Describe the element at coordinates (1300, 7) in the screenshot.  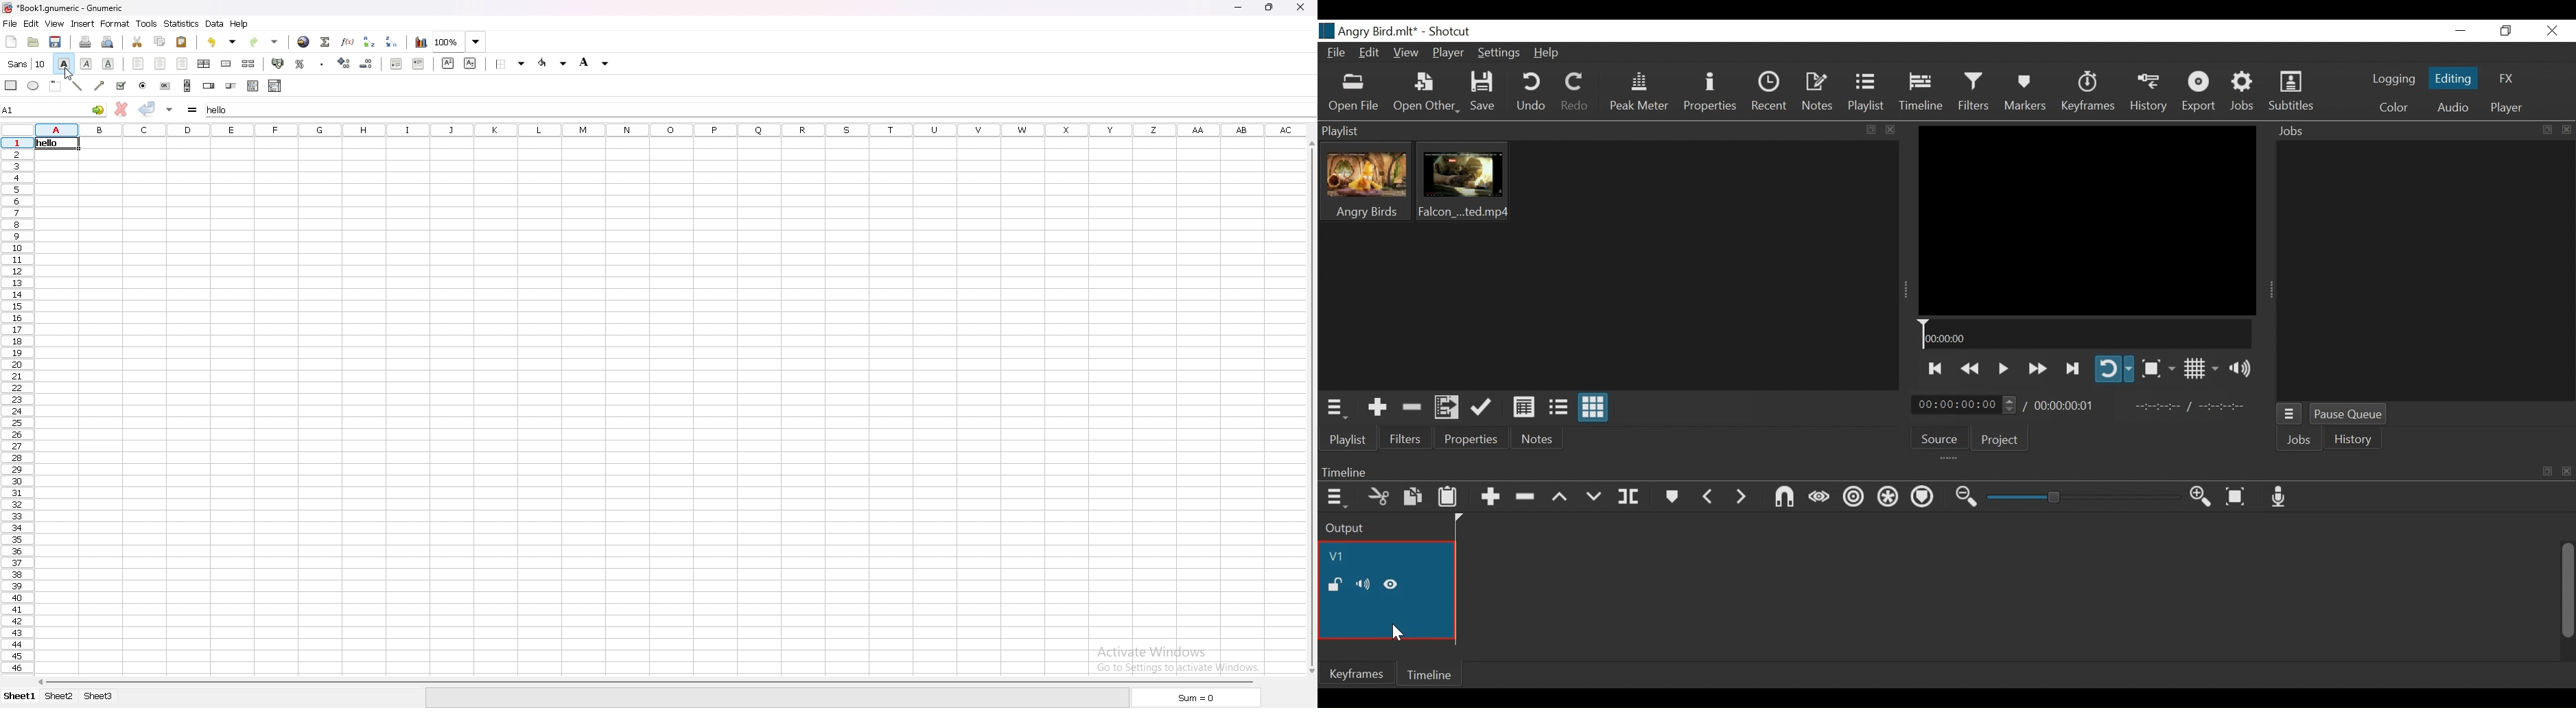
I see `close` at that location.